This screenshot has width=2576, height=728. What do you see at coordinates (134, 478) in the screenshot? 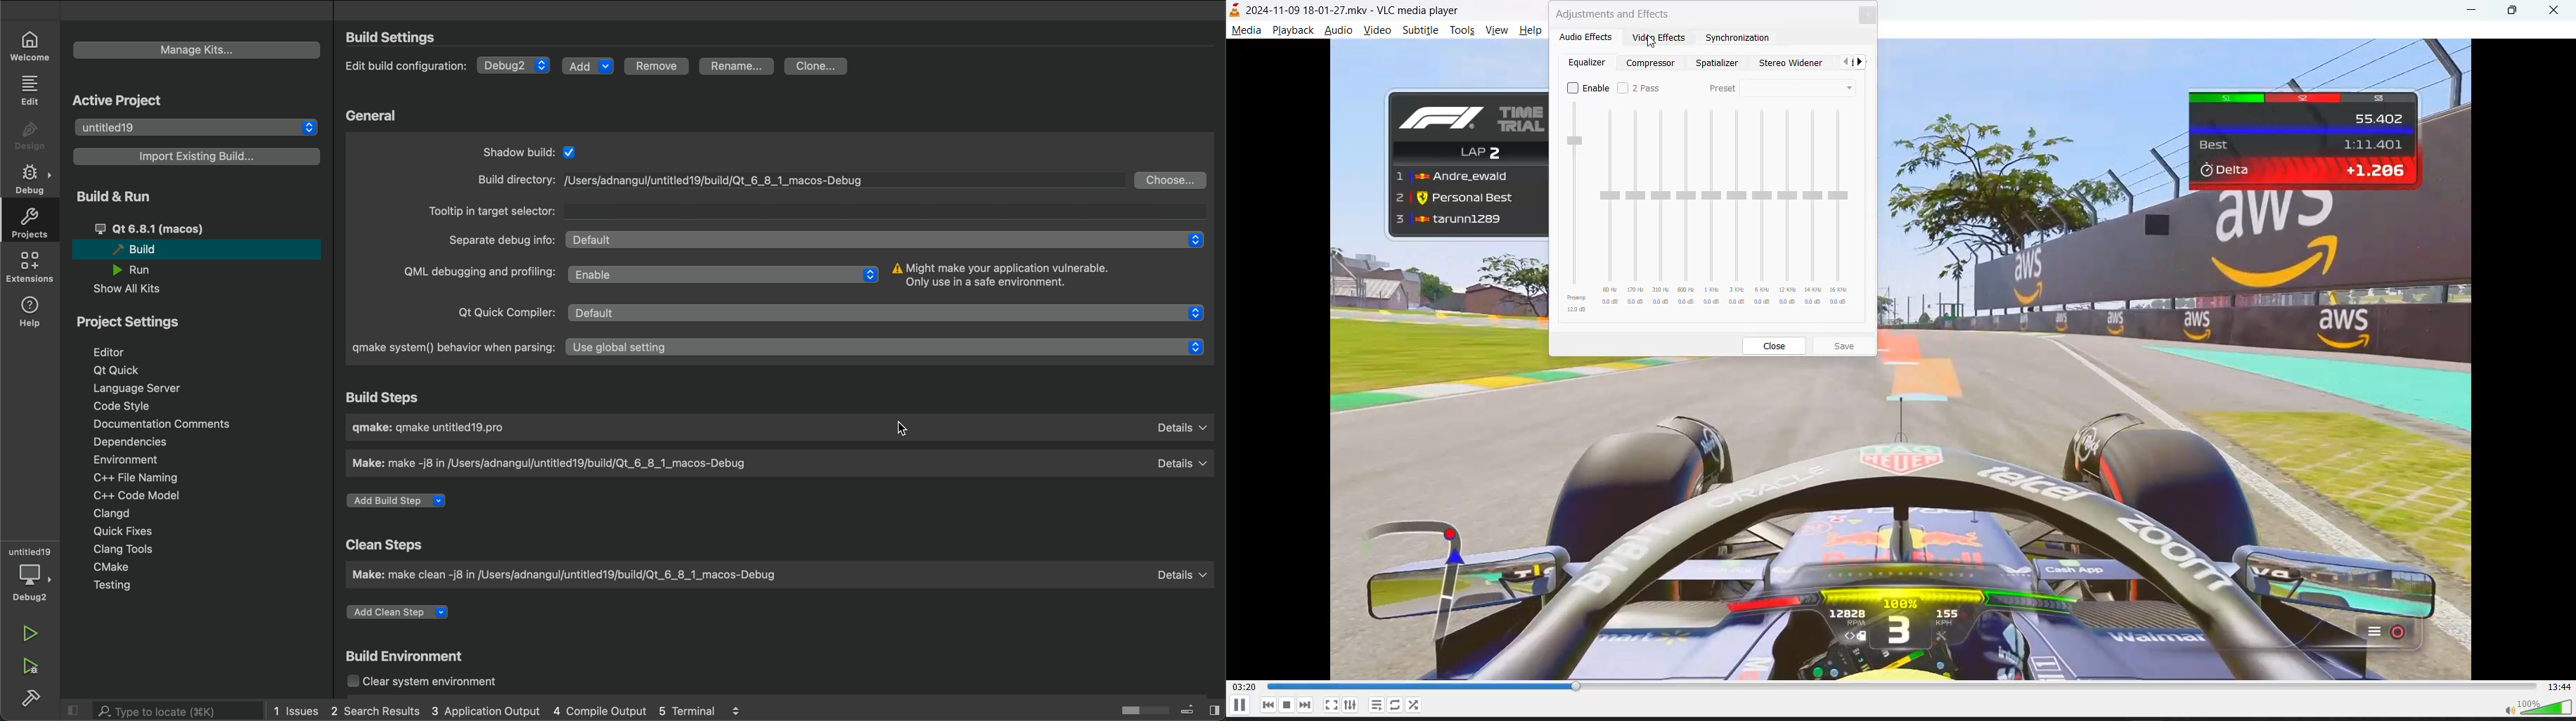
I see `c++ file naming` at bounding box center [134, 478].